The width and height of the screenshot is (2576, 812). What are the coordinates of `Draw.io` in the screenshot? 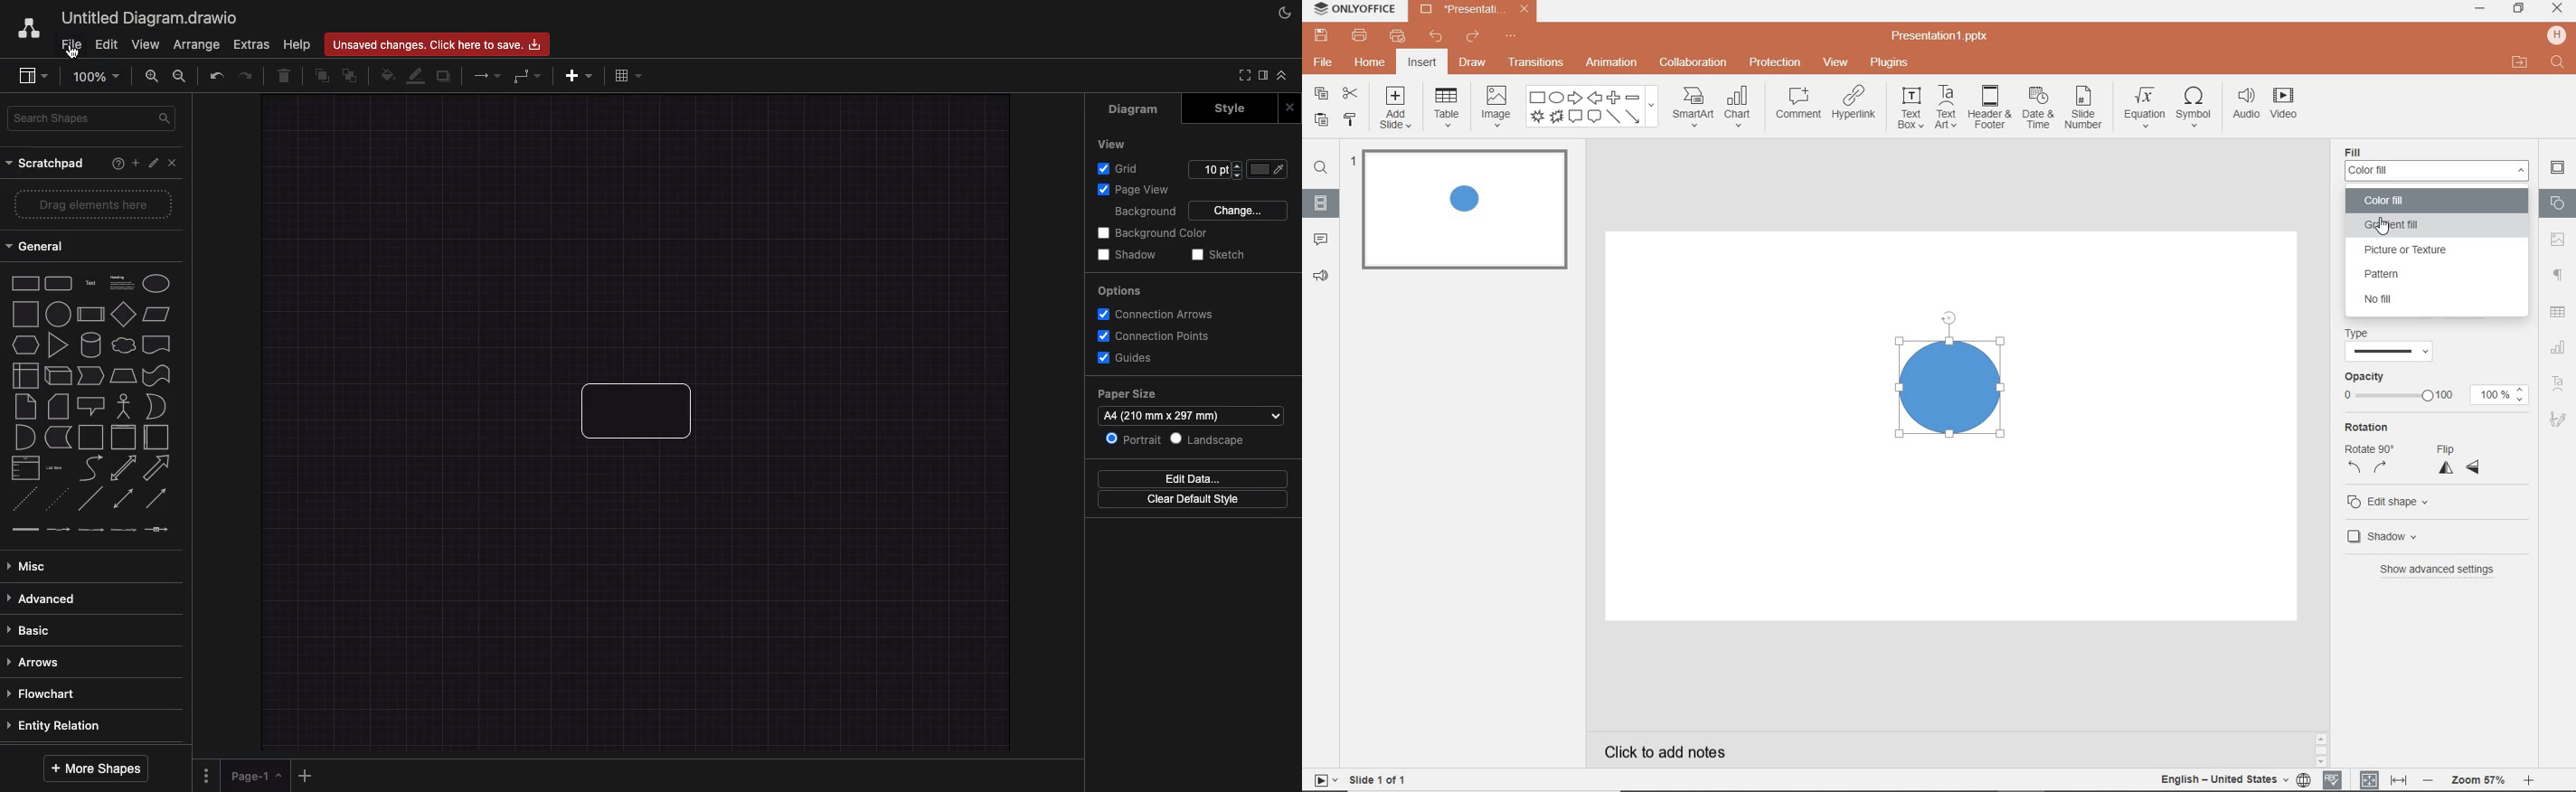 It's located at (24, 32).